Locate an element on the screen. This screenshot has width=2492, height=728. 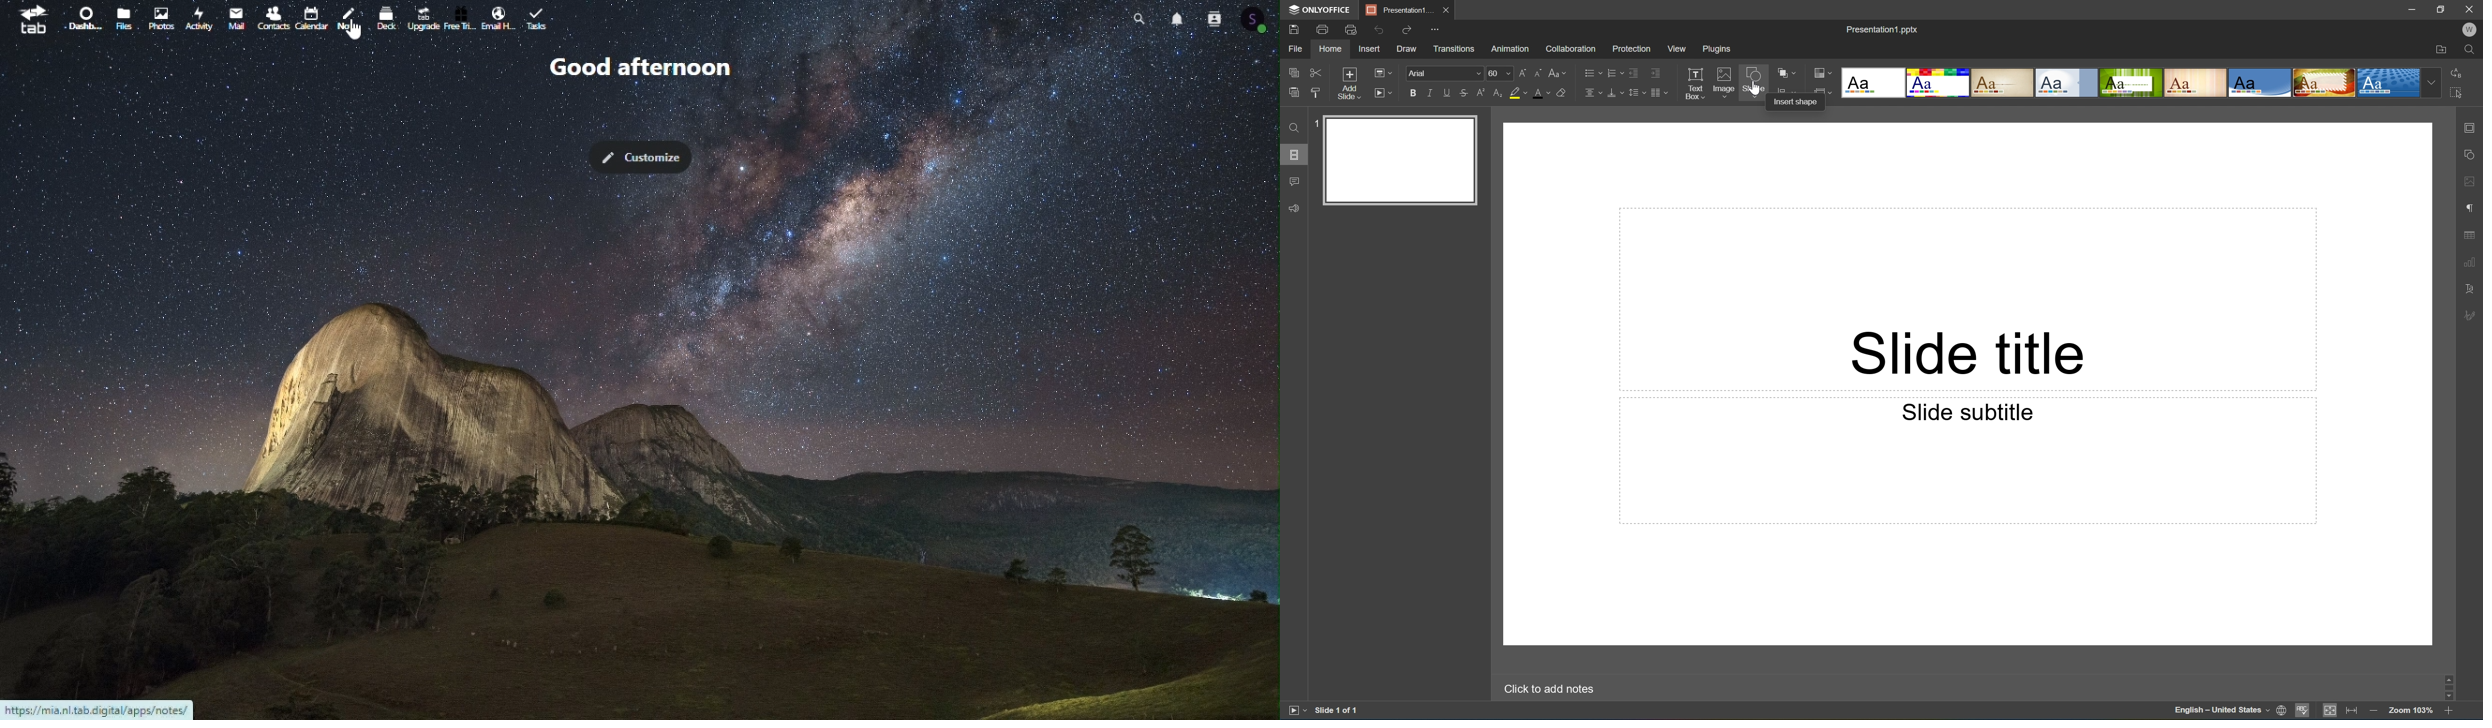
Line spacing is located at coordinates (1636, 93).